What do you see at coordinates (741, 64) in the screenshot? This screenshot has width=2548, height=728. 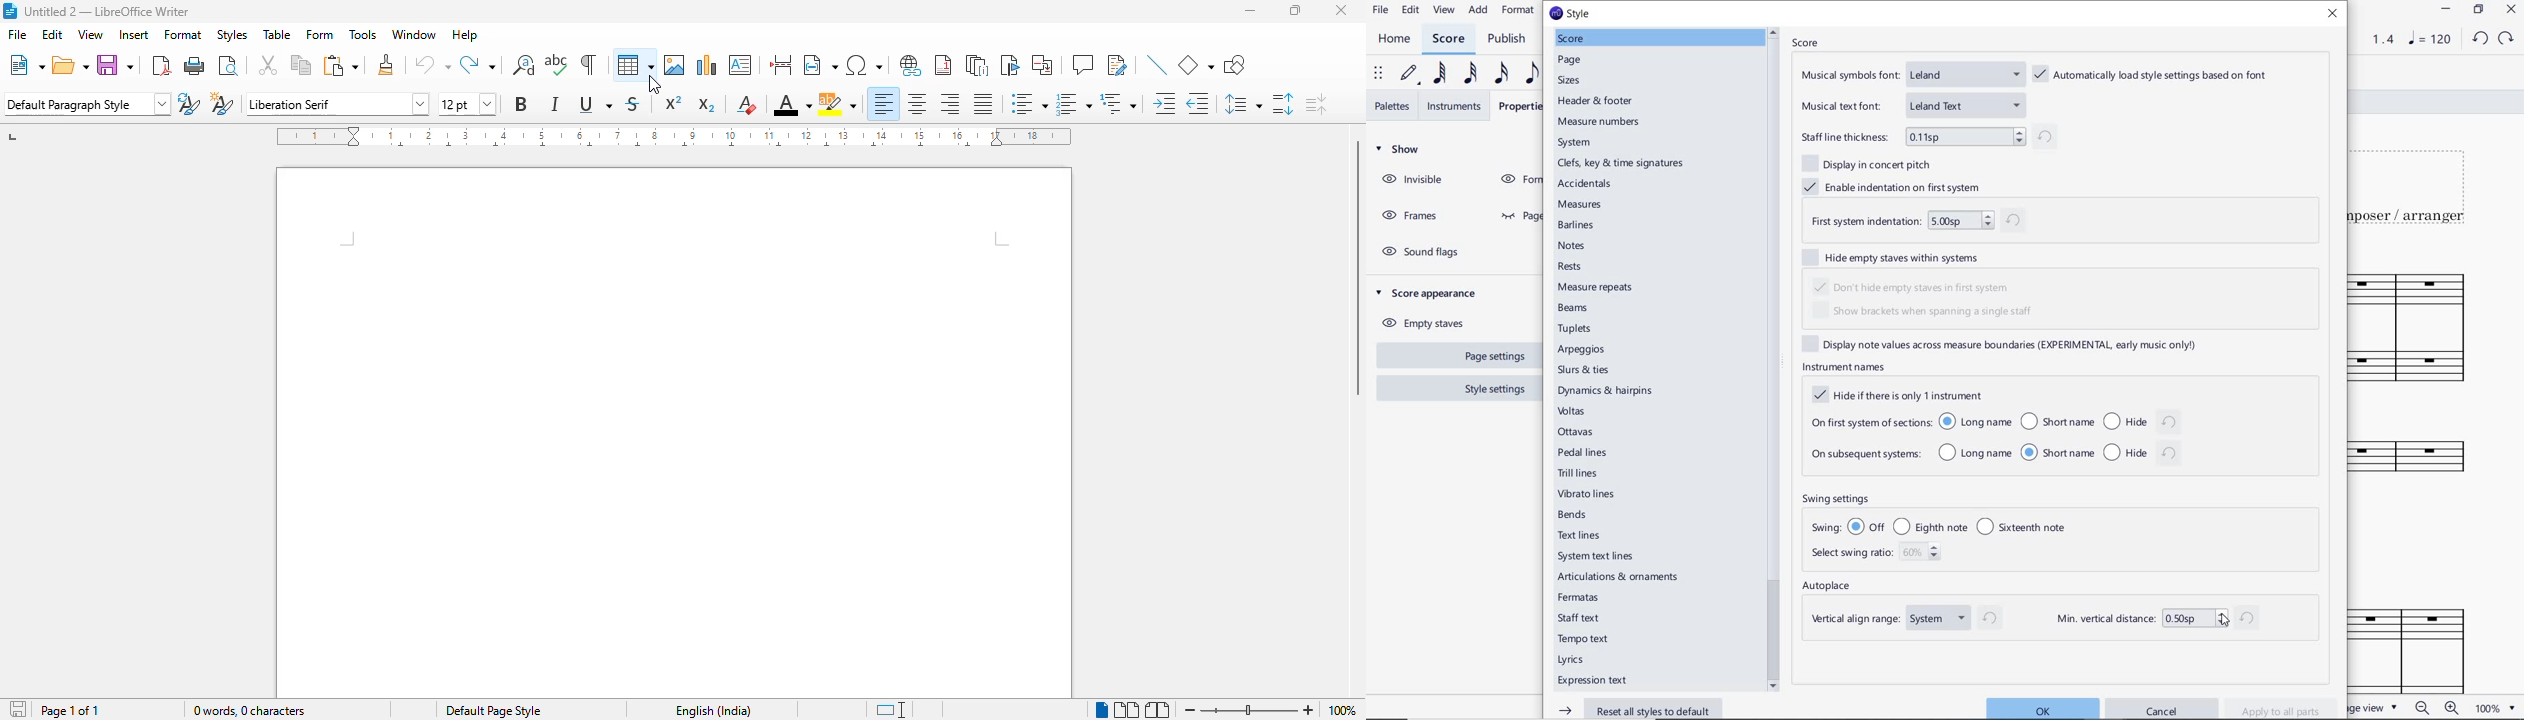 I see `insert text box` at bounding box center [741, 64].